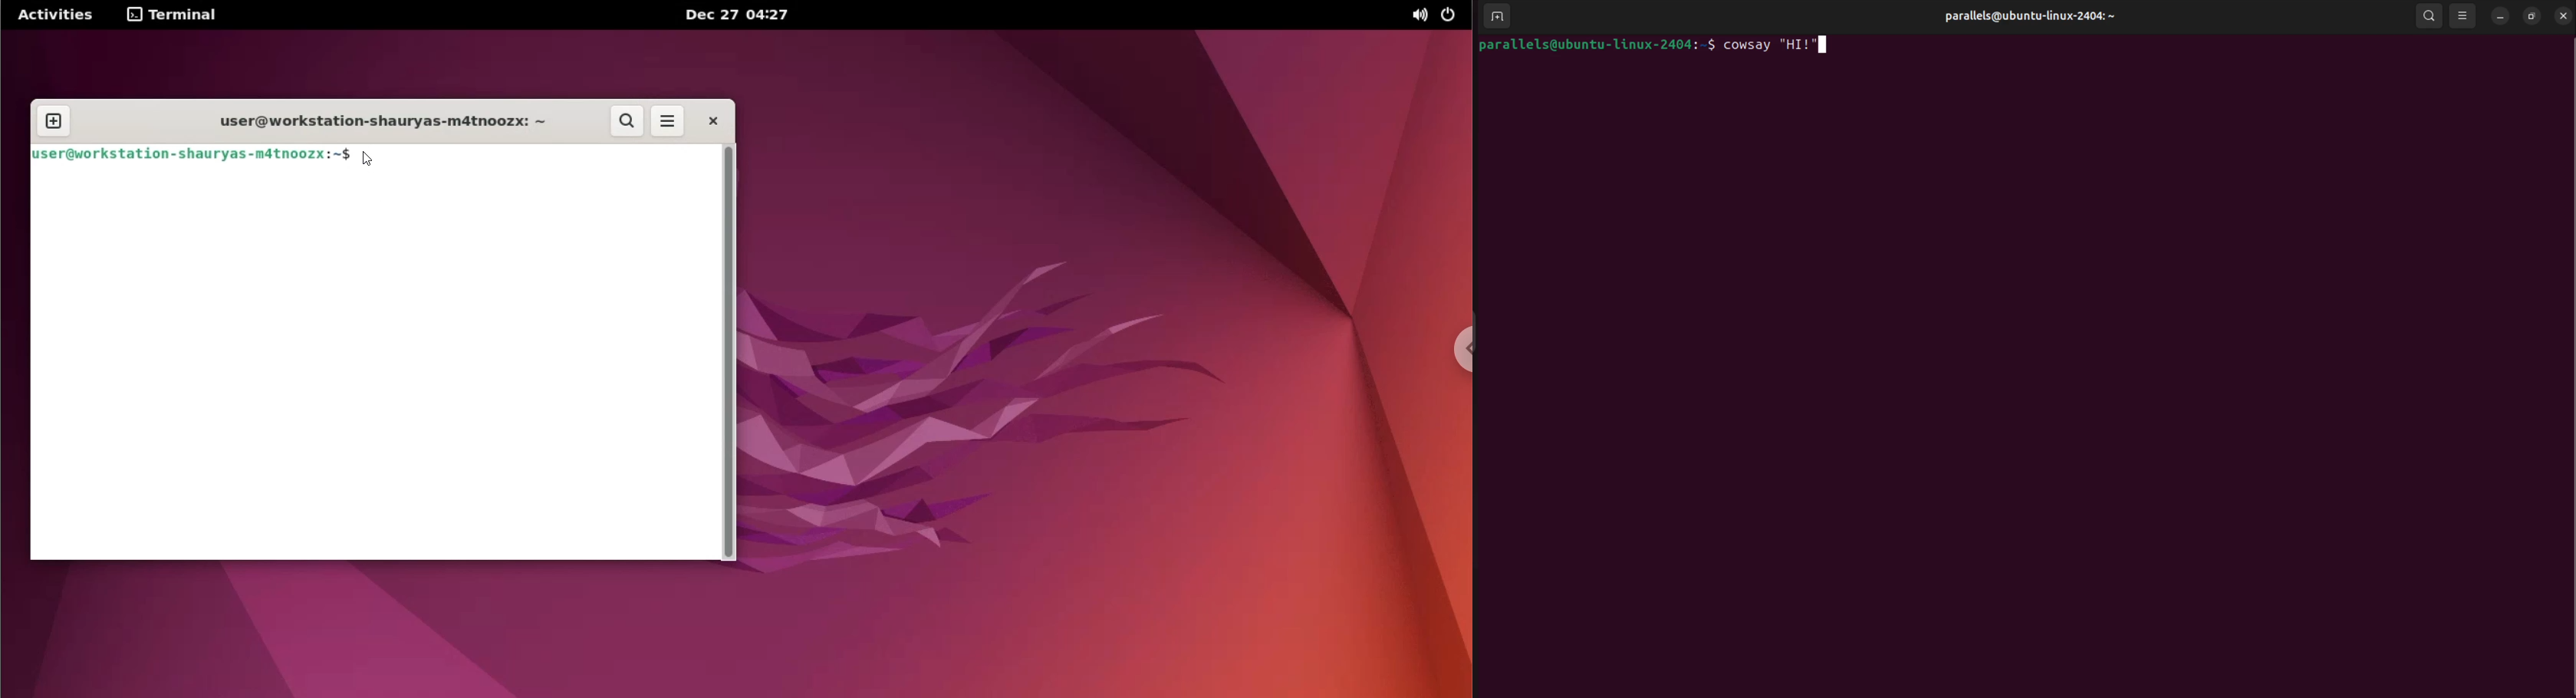 The width and height of the screenshot is (2576, 700). I want to click on sound options, so click(1418, 16).